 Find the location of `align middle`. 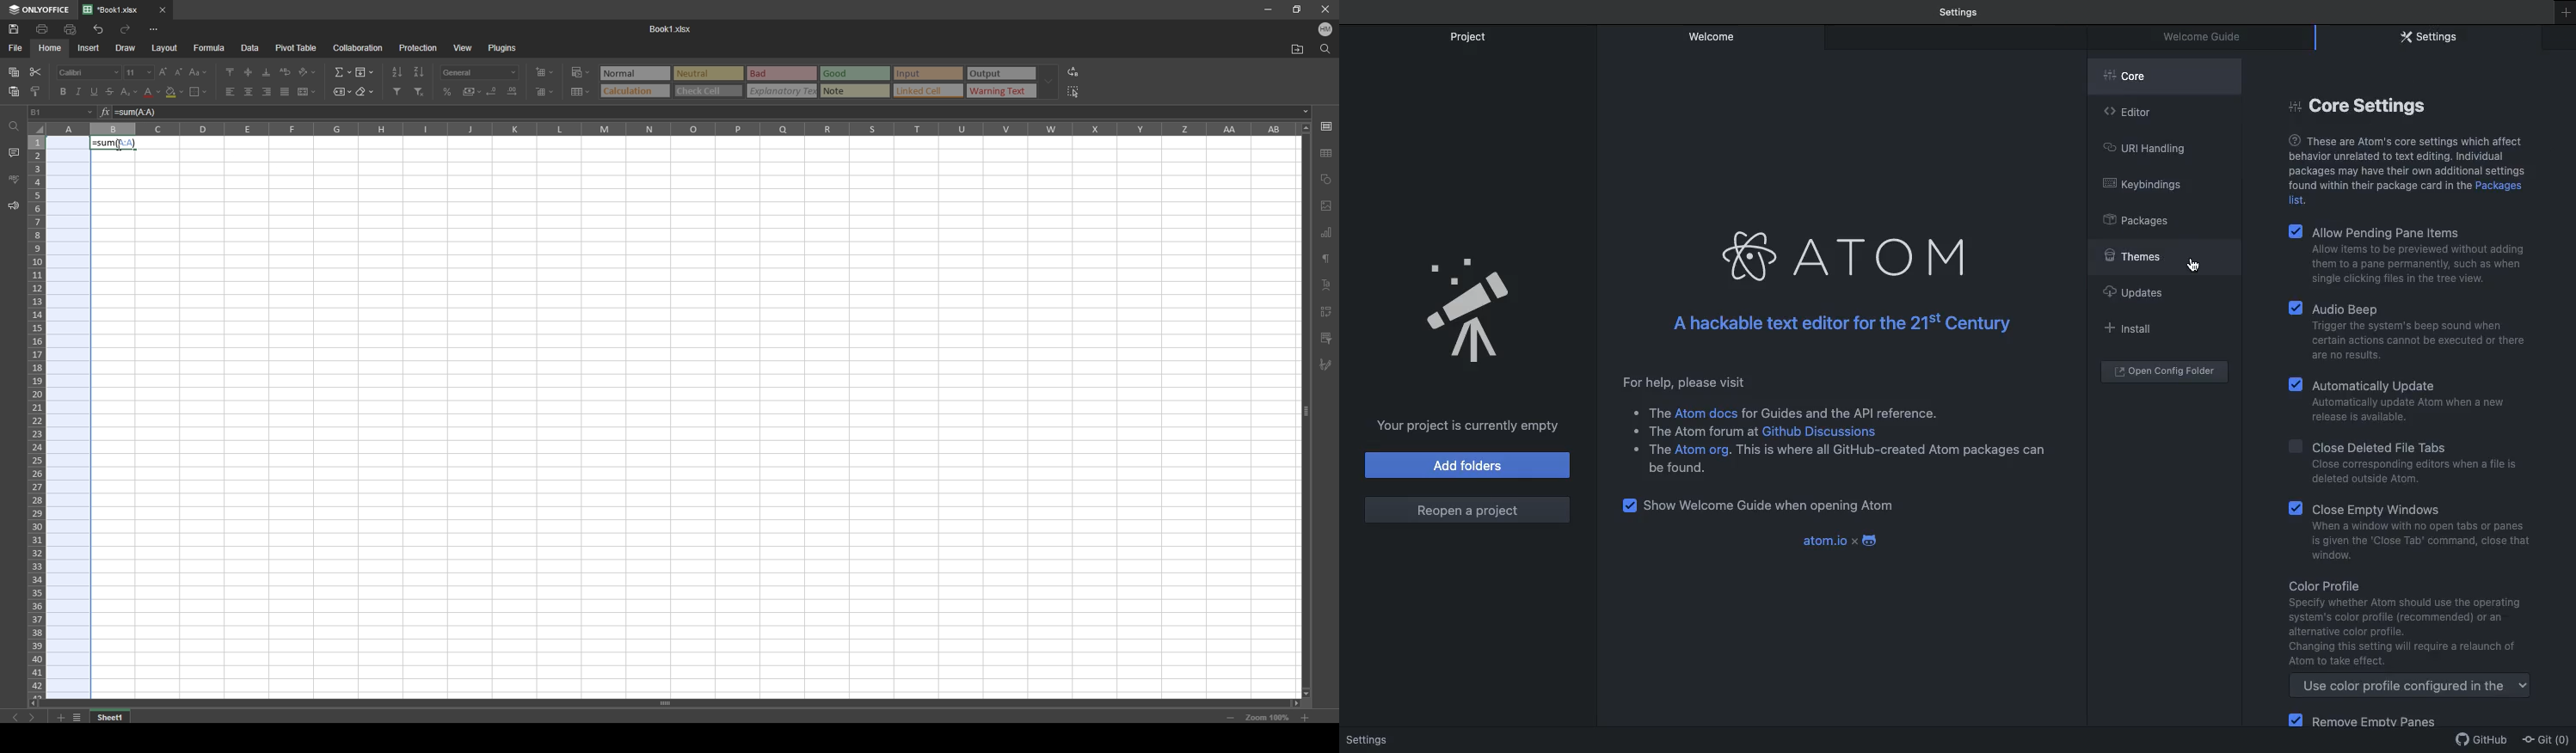

align middle is located at coordinates (248, 71).